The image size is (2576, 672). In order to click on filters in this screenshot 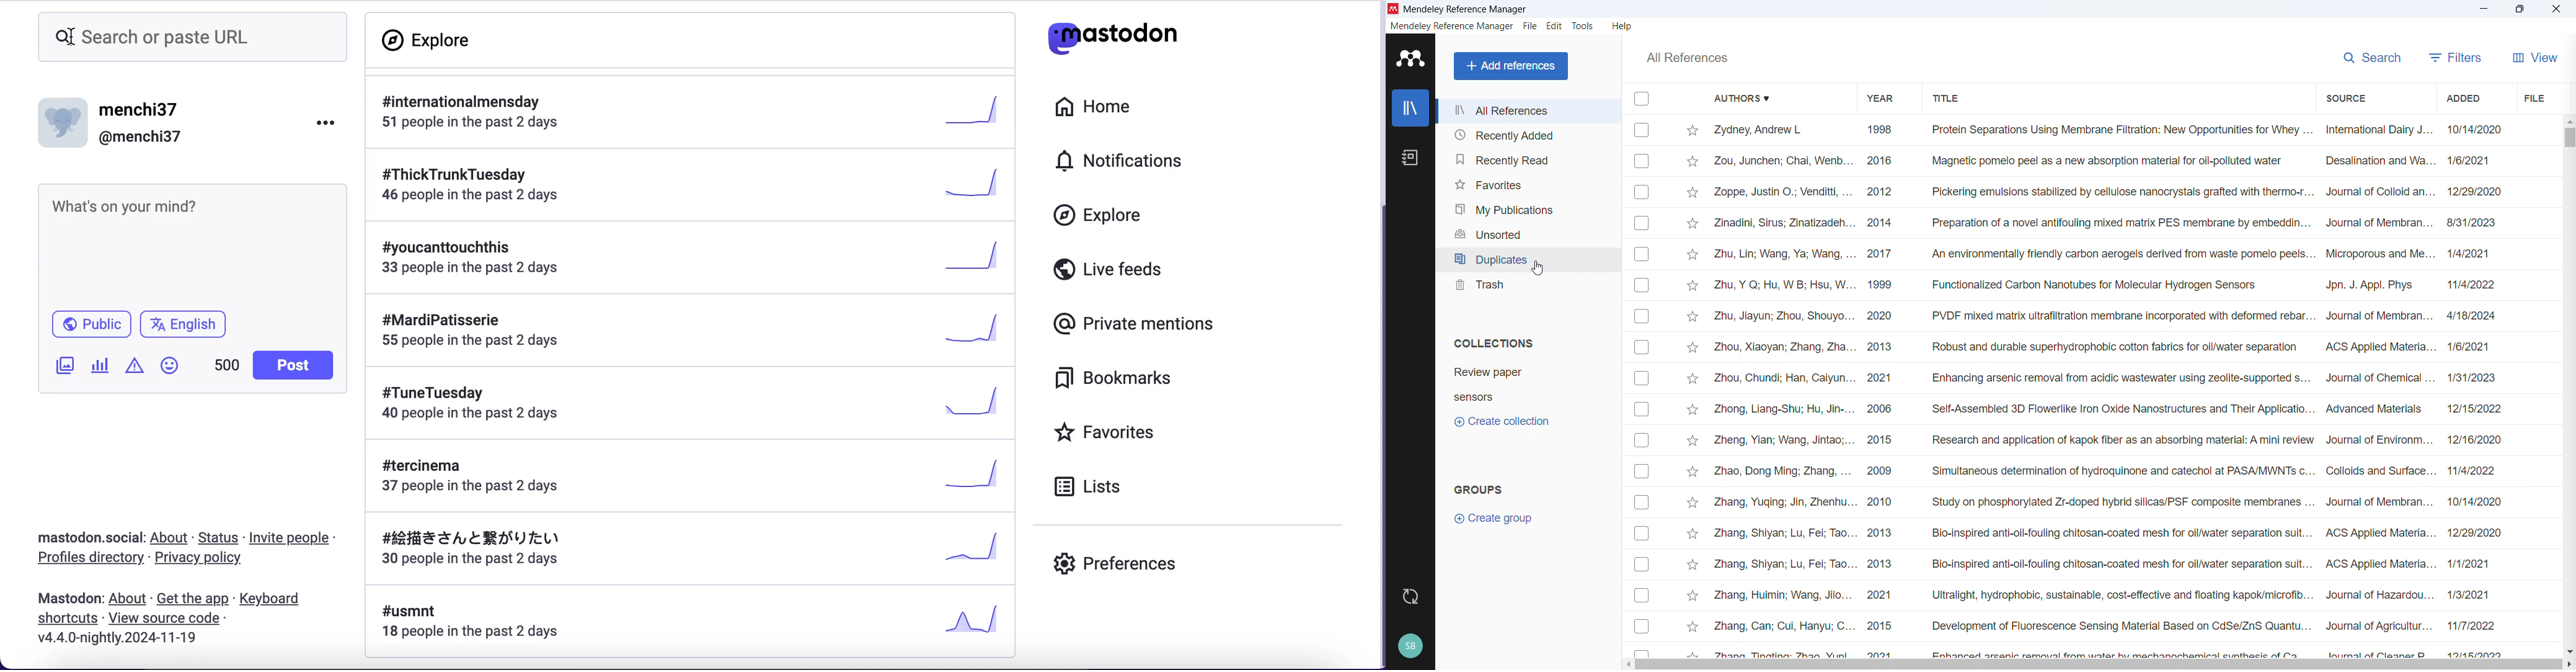, I will do `click(2453, 58)`.